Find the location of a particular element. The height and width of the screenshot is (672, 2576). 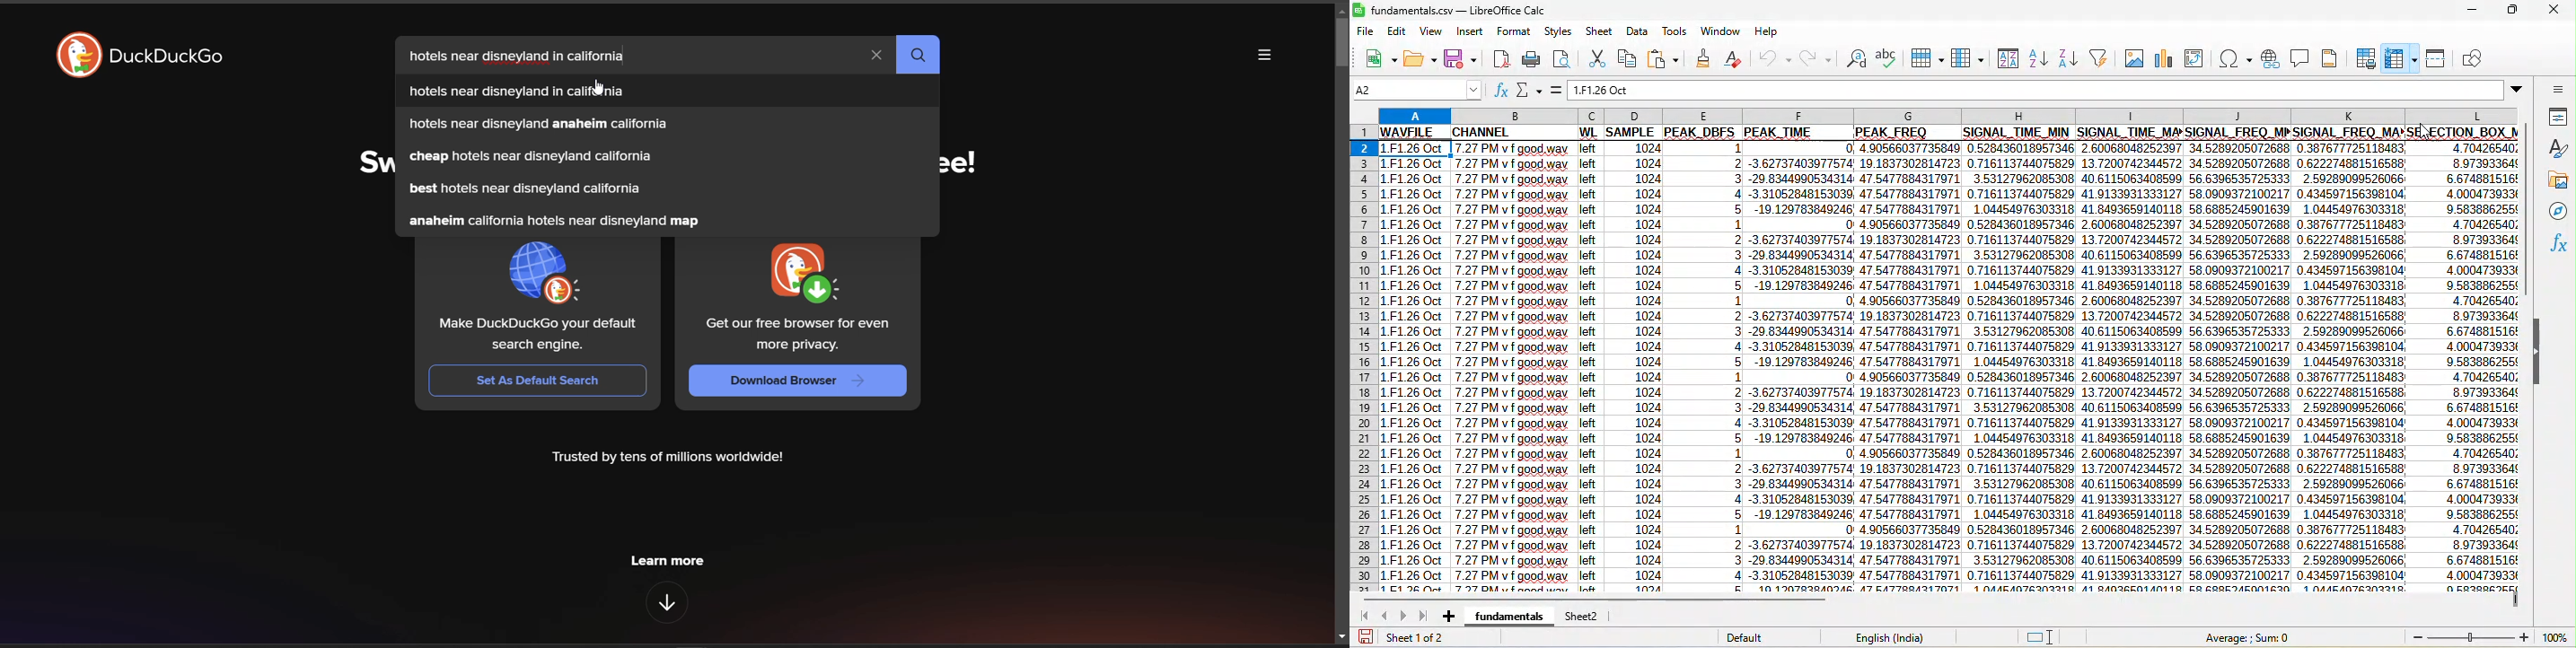

freeze row and column is located at coordinates (2403, 56).